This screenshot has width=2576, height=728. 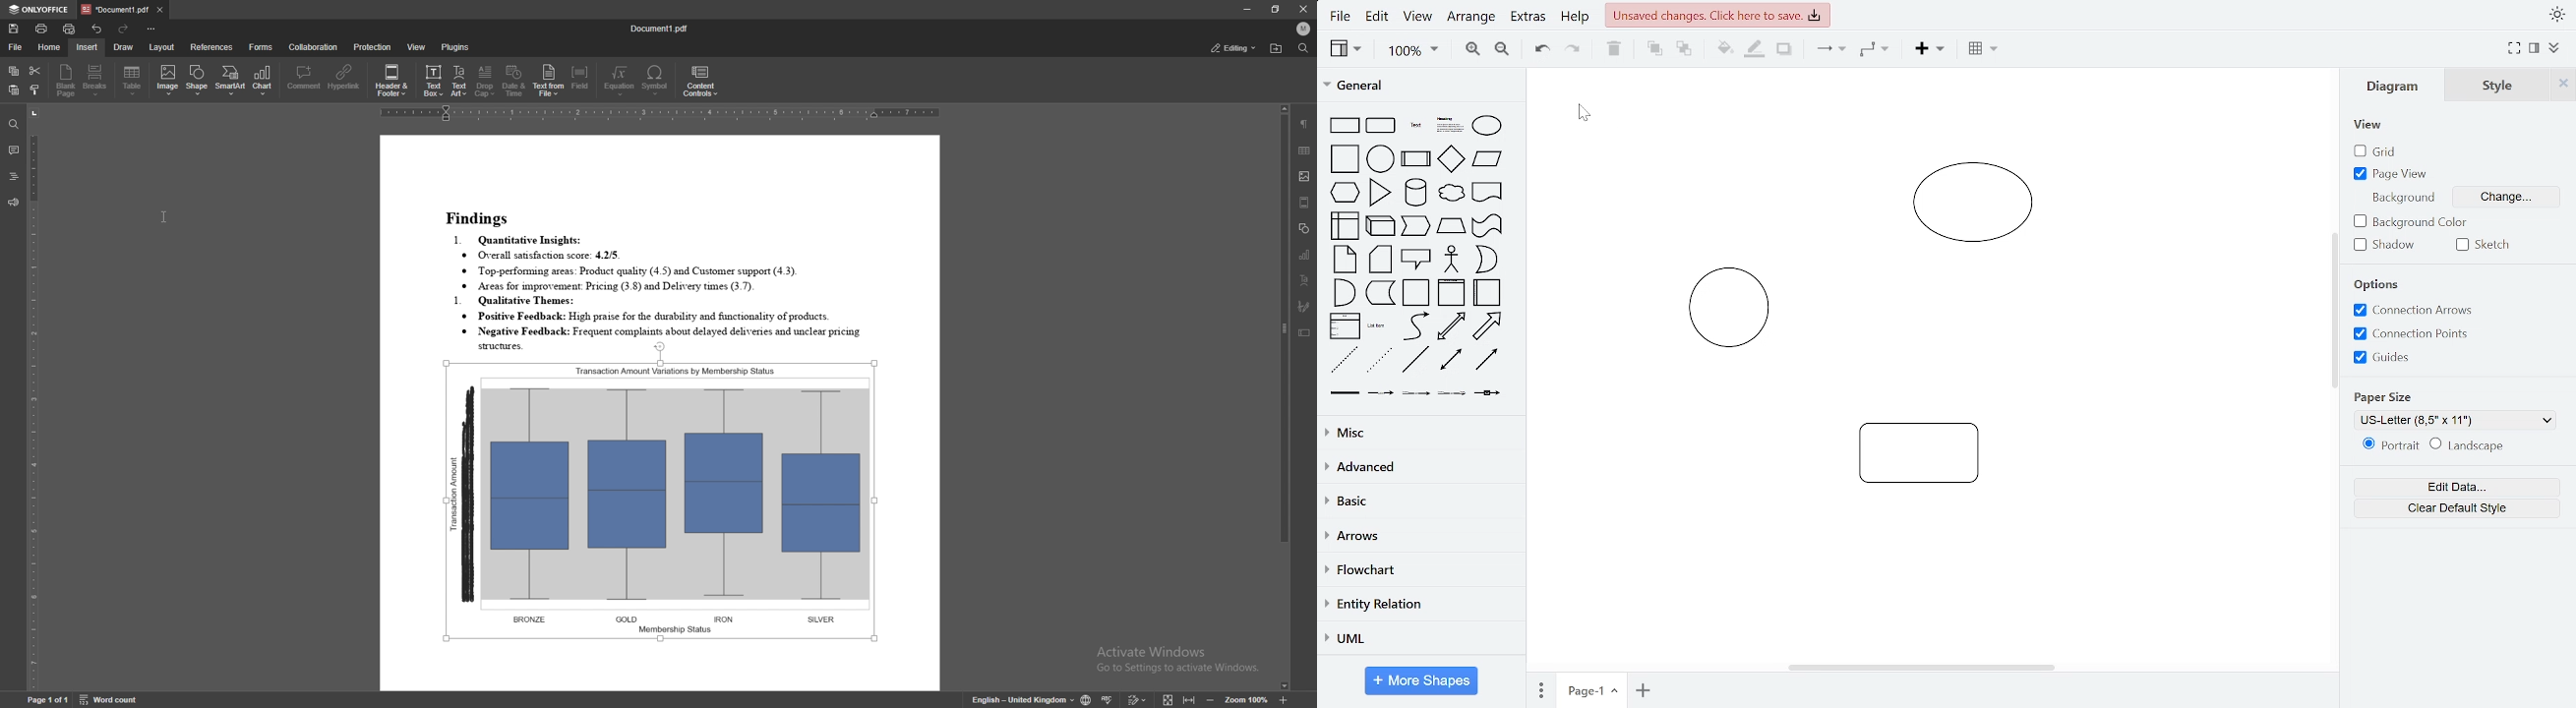 What do you see at coordinates (1488, 192) in the screenshot?
I see `document` at bounding box center [1488, 192].